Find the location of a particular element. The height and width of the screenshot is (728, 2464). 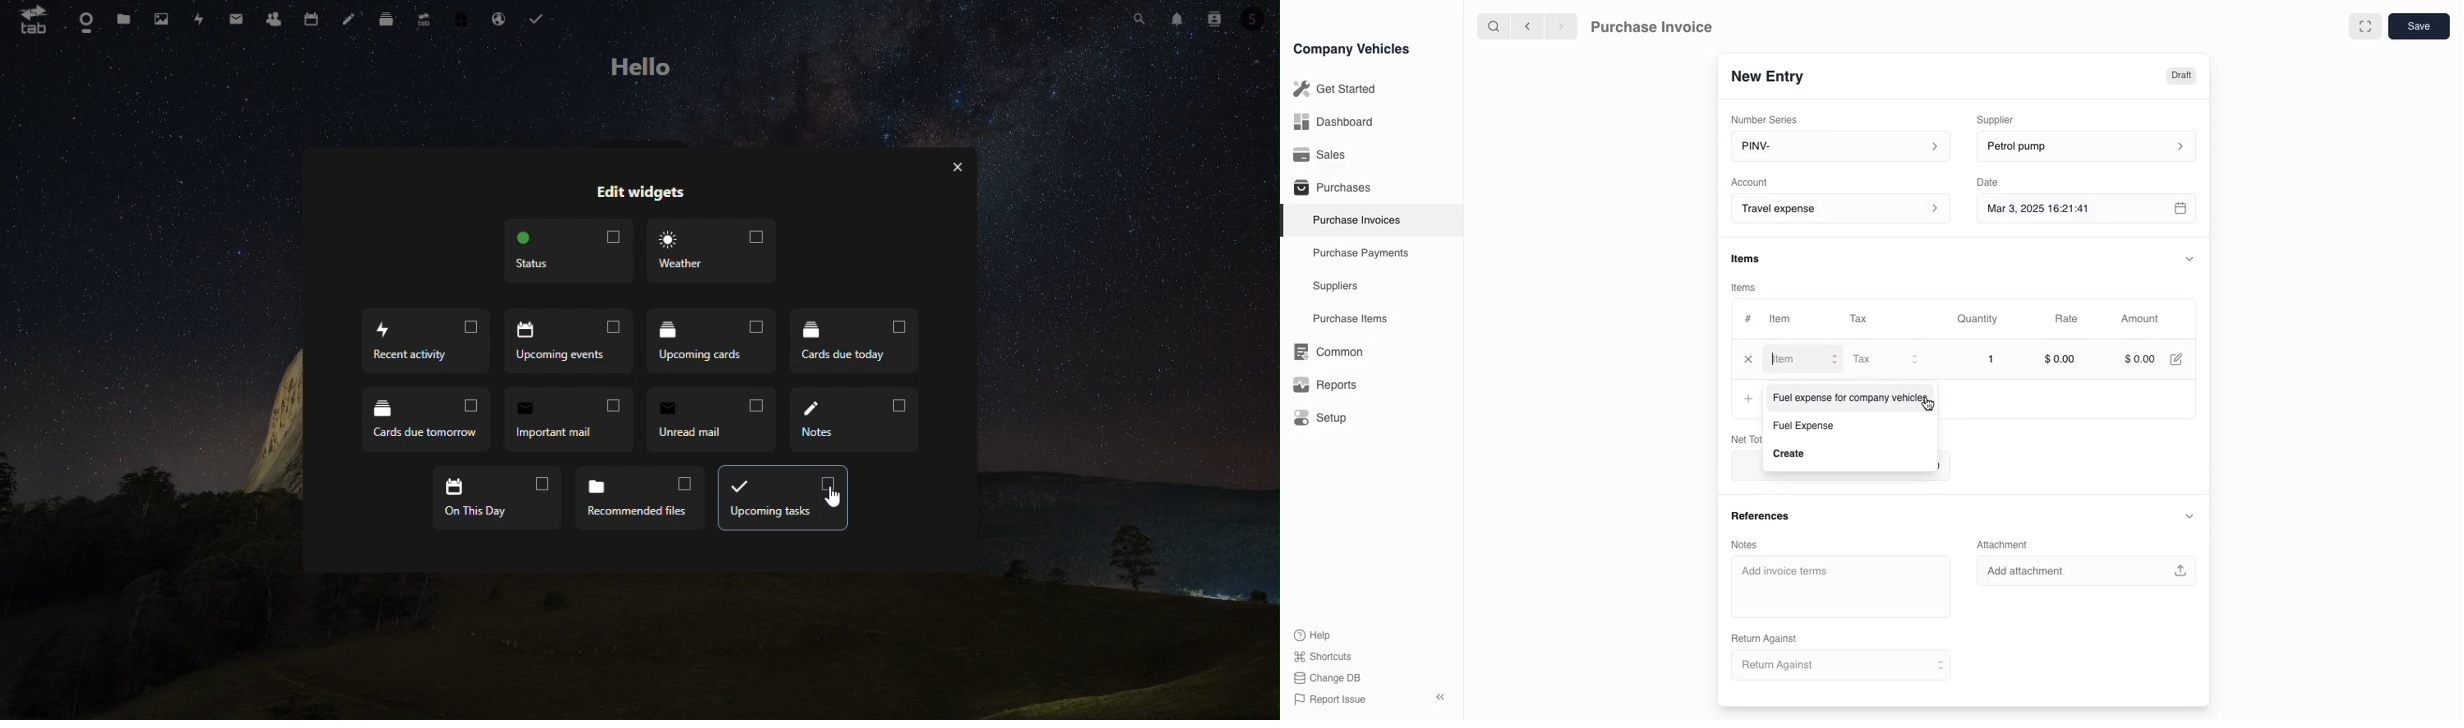

Supplier is located at coordinates (2007, 118).